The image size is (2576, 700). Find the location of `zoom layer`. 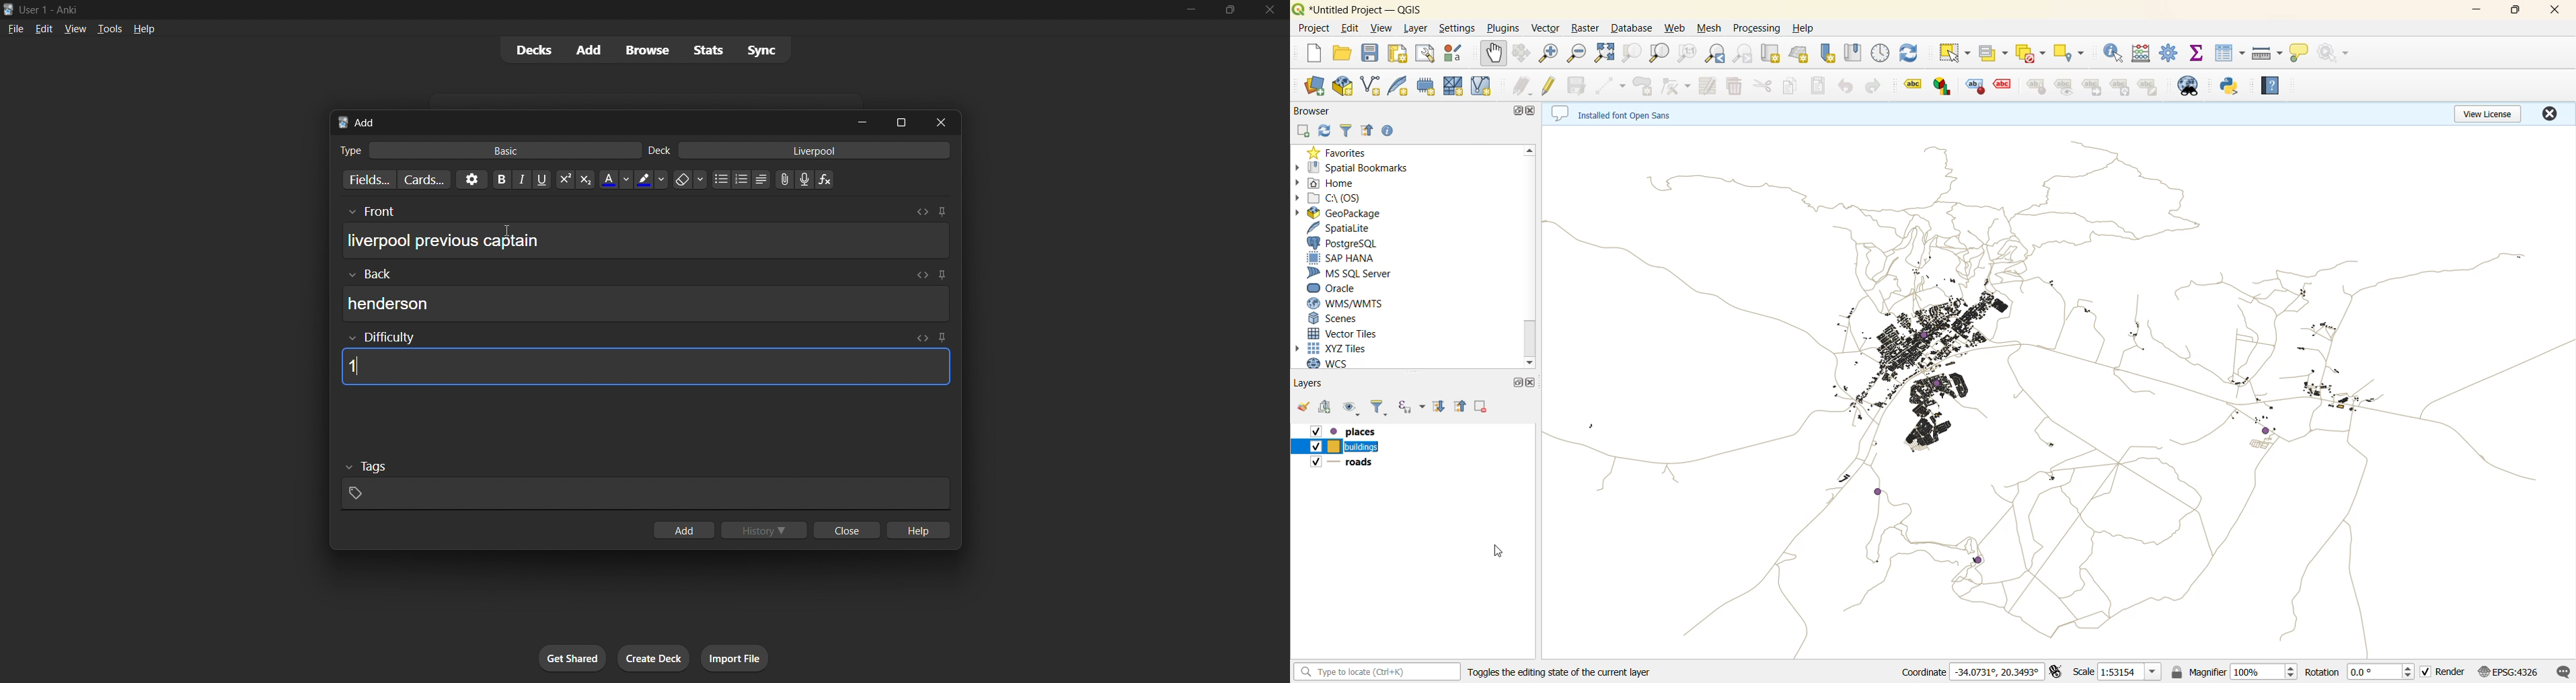

zoom layer is located at coordinates (1658, 53).